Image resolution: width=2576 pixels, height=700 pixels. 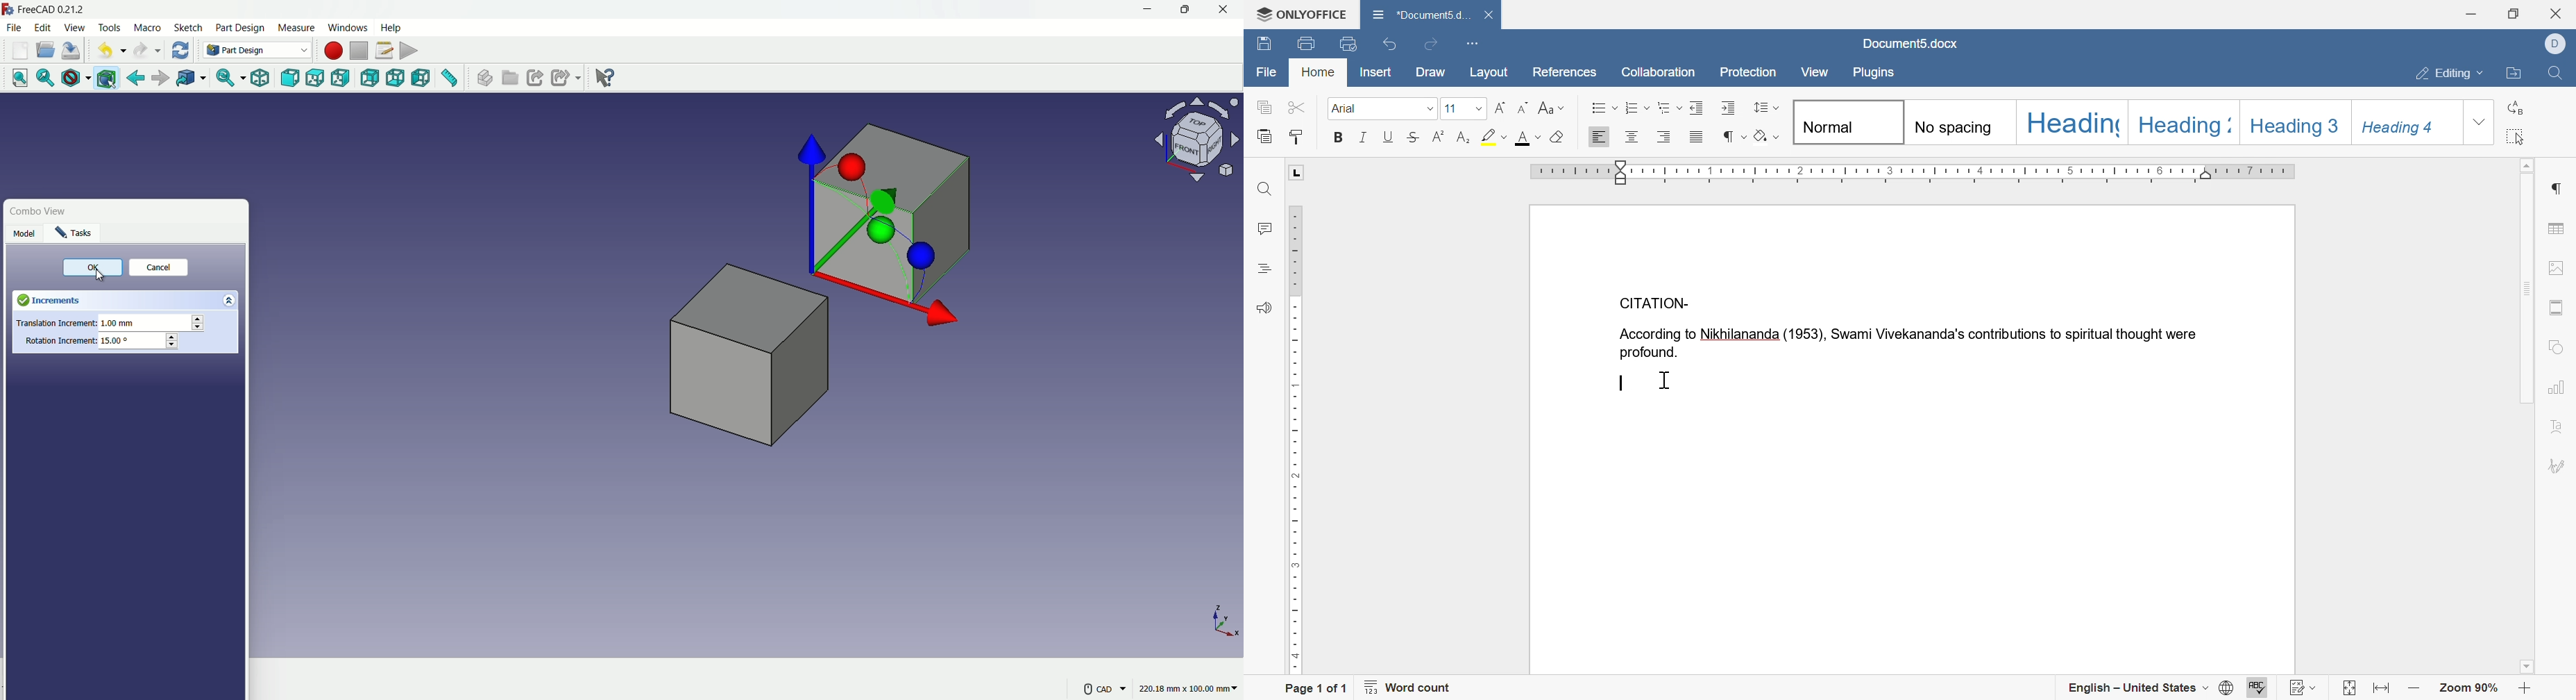 What do you see at coordinates (111, 28) in the screenshot?
I see `tools` at bounding box center [111, 28].